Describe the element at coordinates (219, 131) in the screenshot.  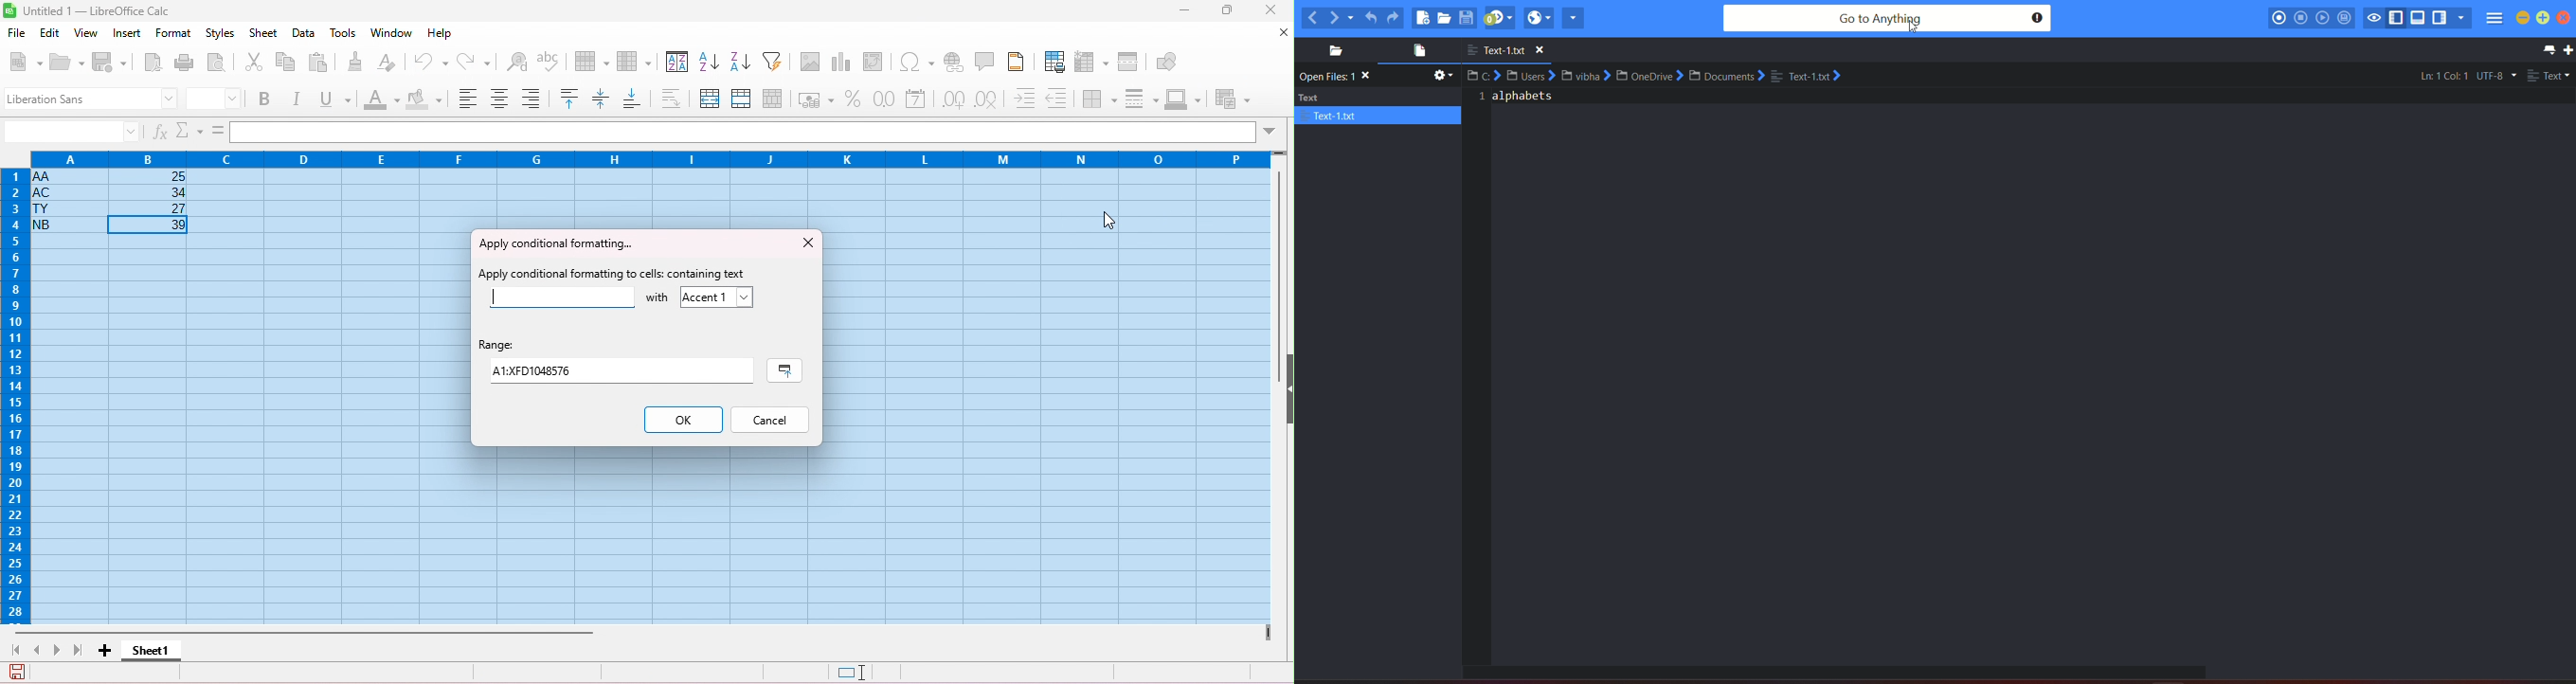
I see `=` at that location.